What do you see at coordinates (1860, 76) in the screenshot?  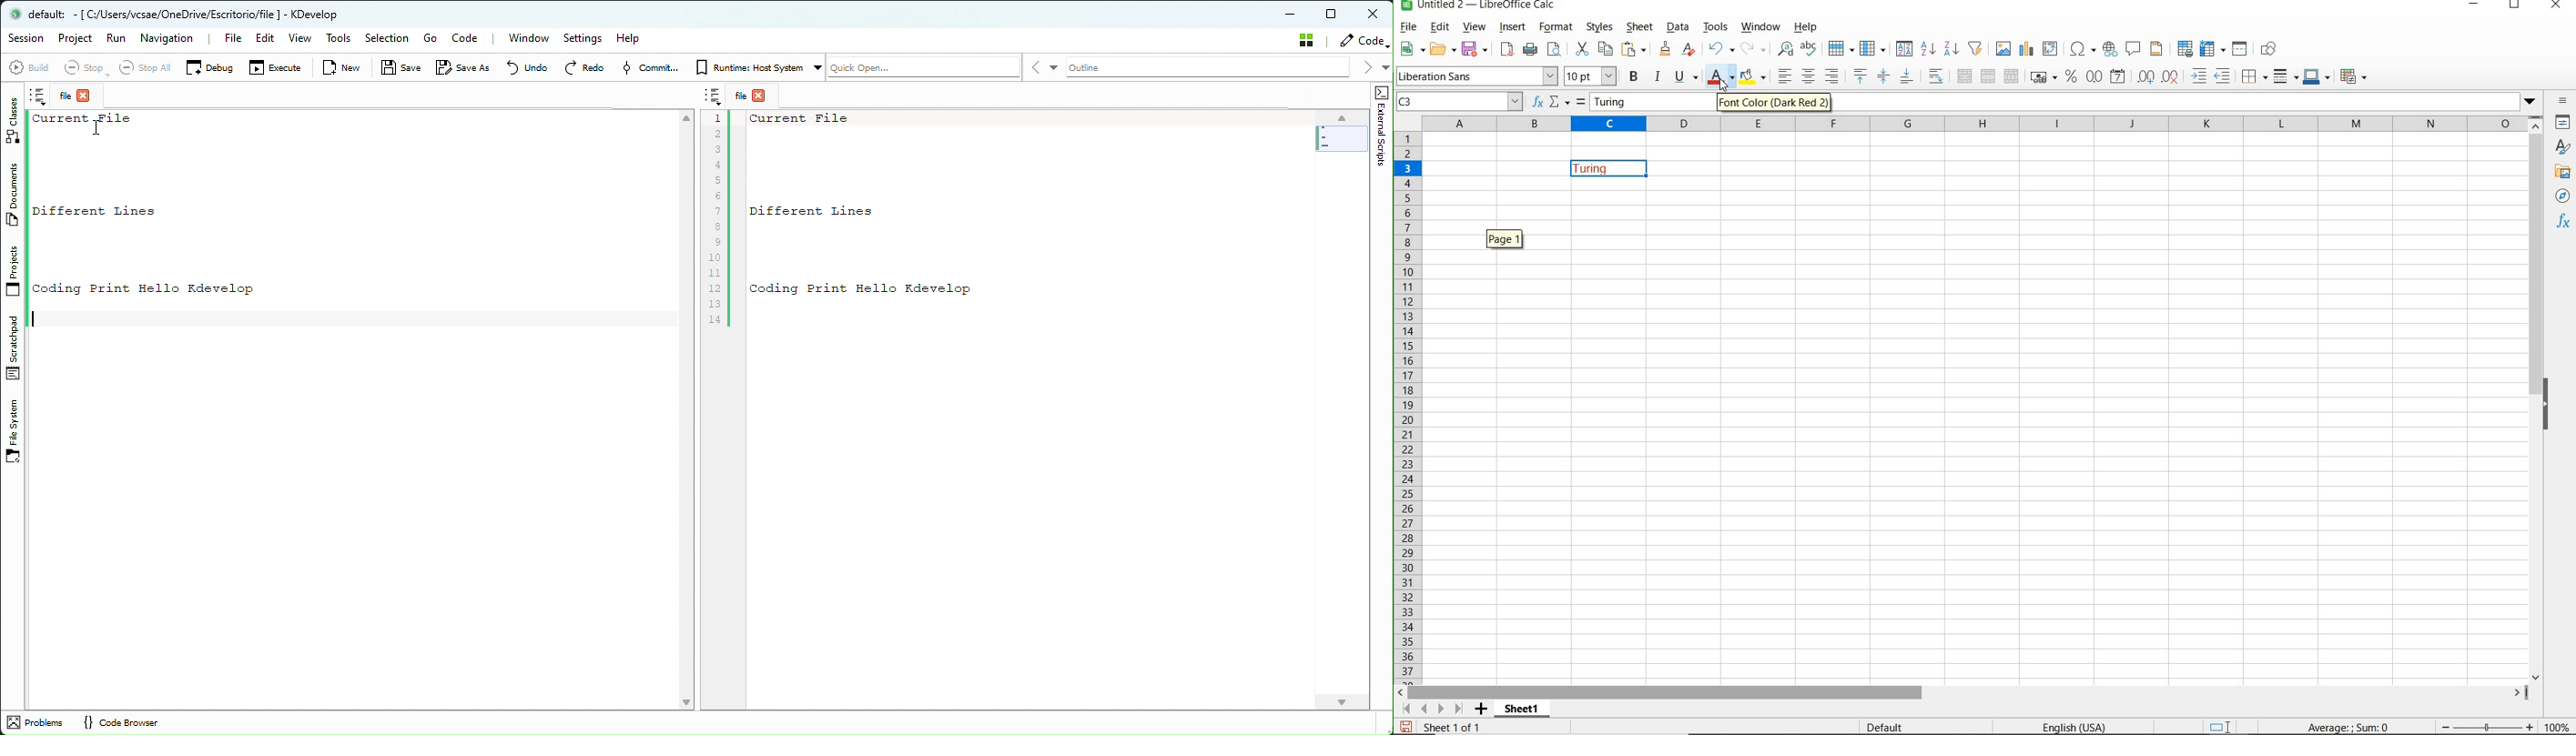 I see `ALIGN TOP` at bounding box center [1860, 76].